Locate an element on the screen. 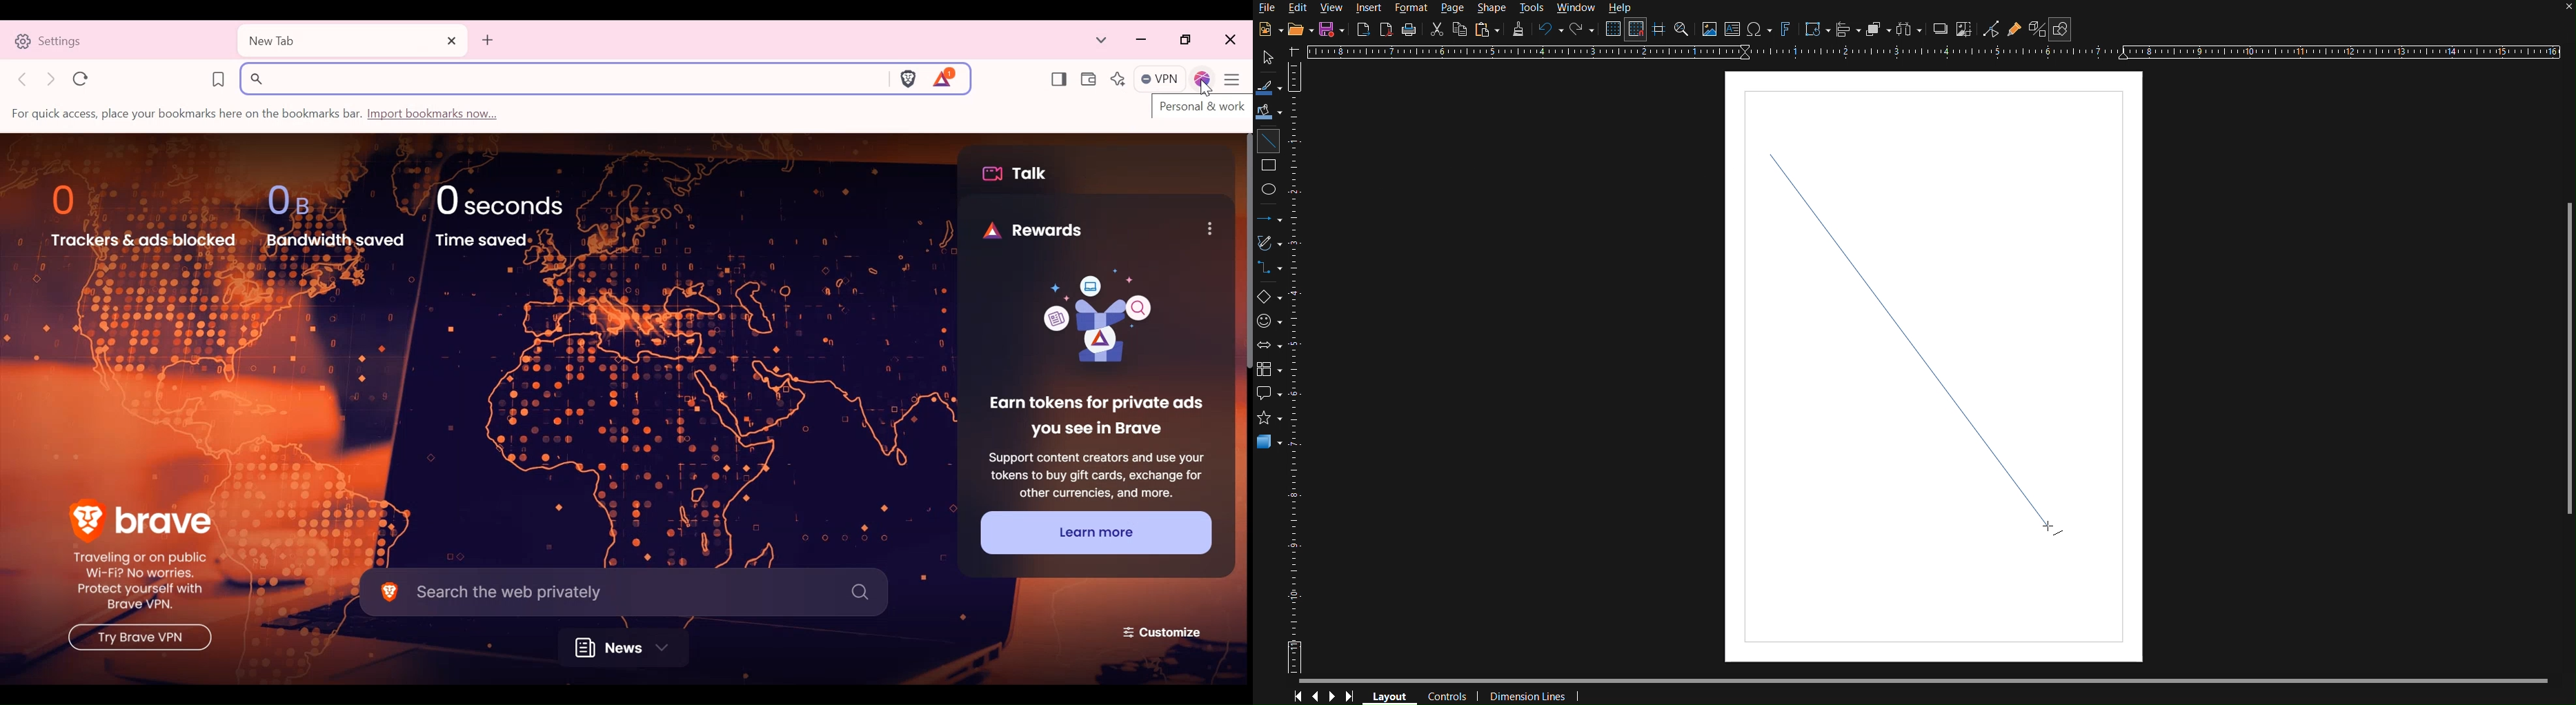  Undo is located at coordinates (1551, 30).